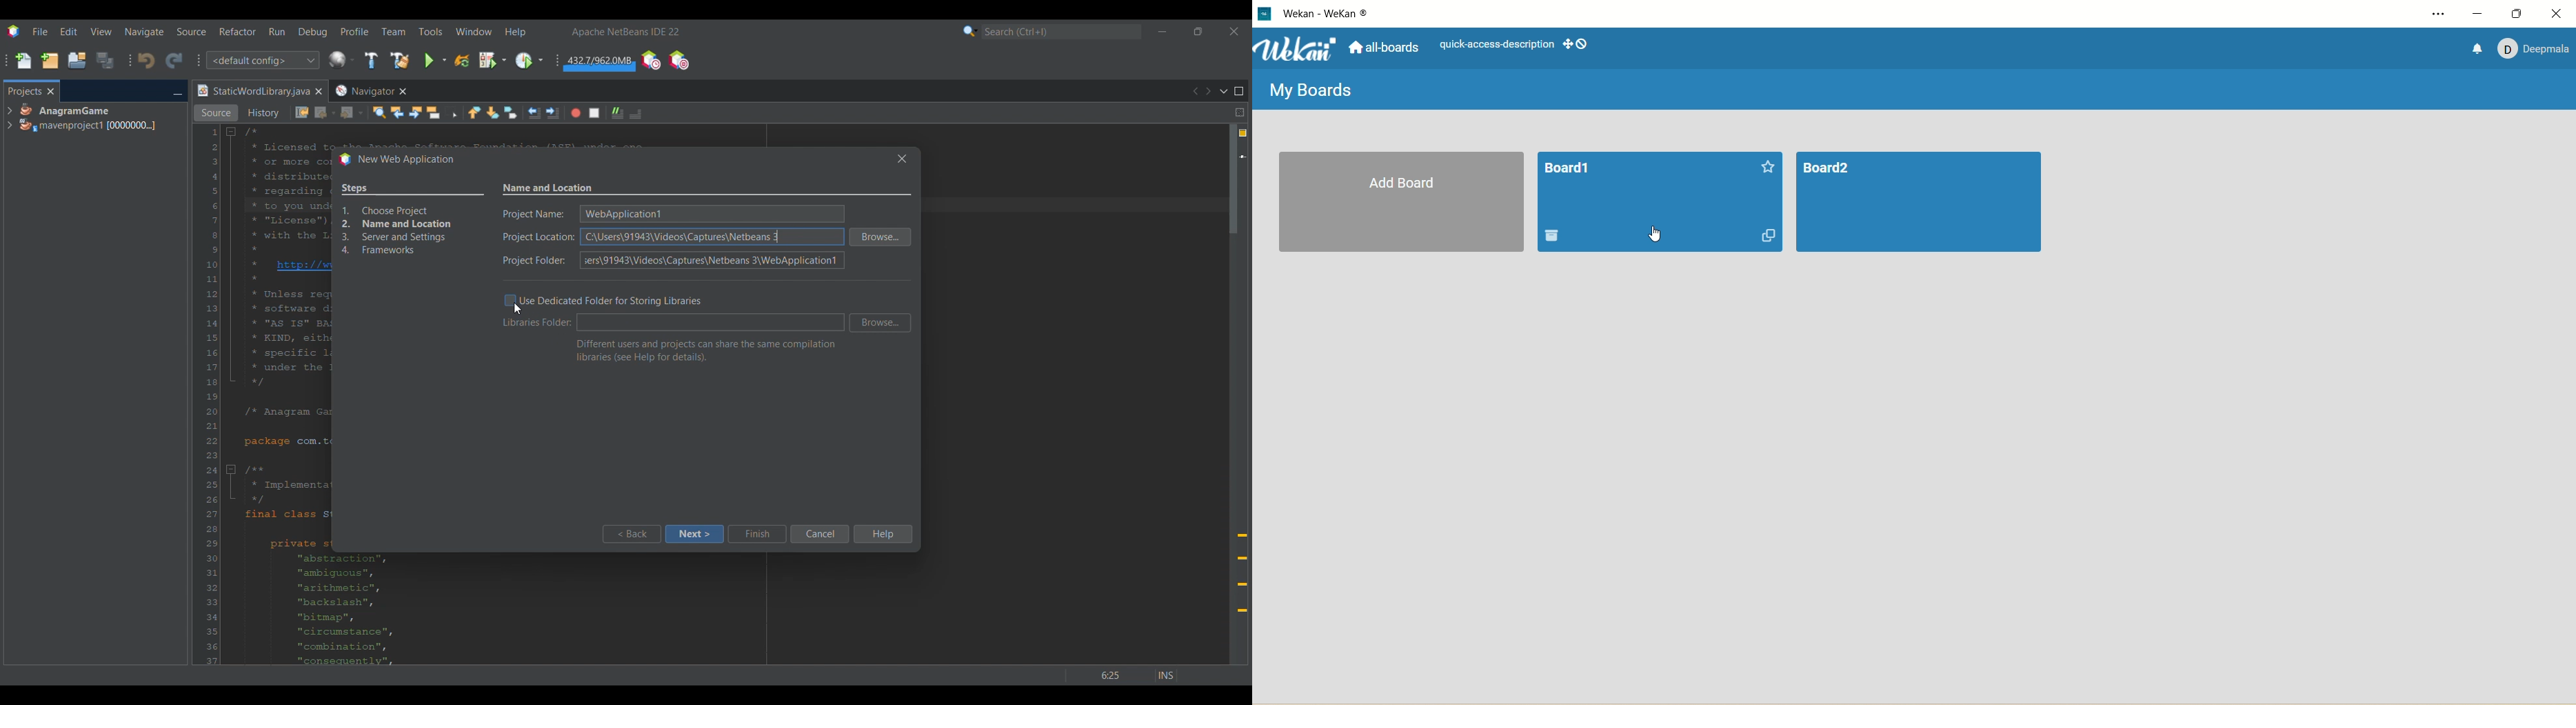  Describe the element at coordinates (216, 113) in the screenshot. I see `Source view` at that location.